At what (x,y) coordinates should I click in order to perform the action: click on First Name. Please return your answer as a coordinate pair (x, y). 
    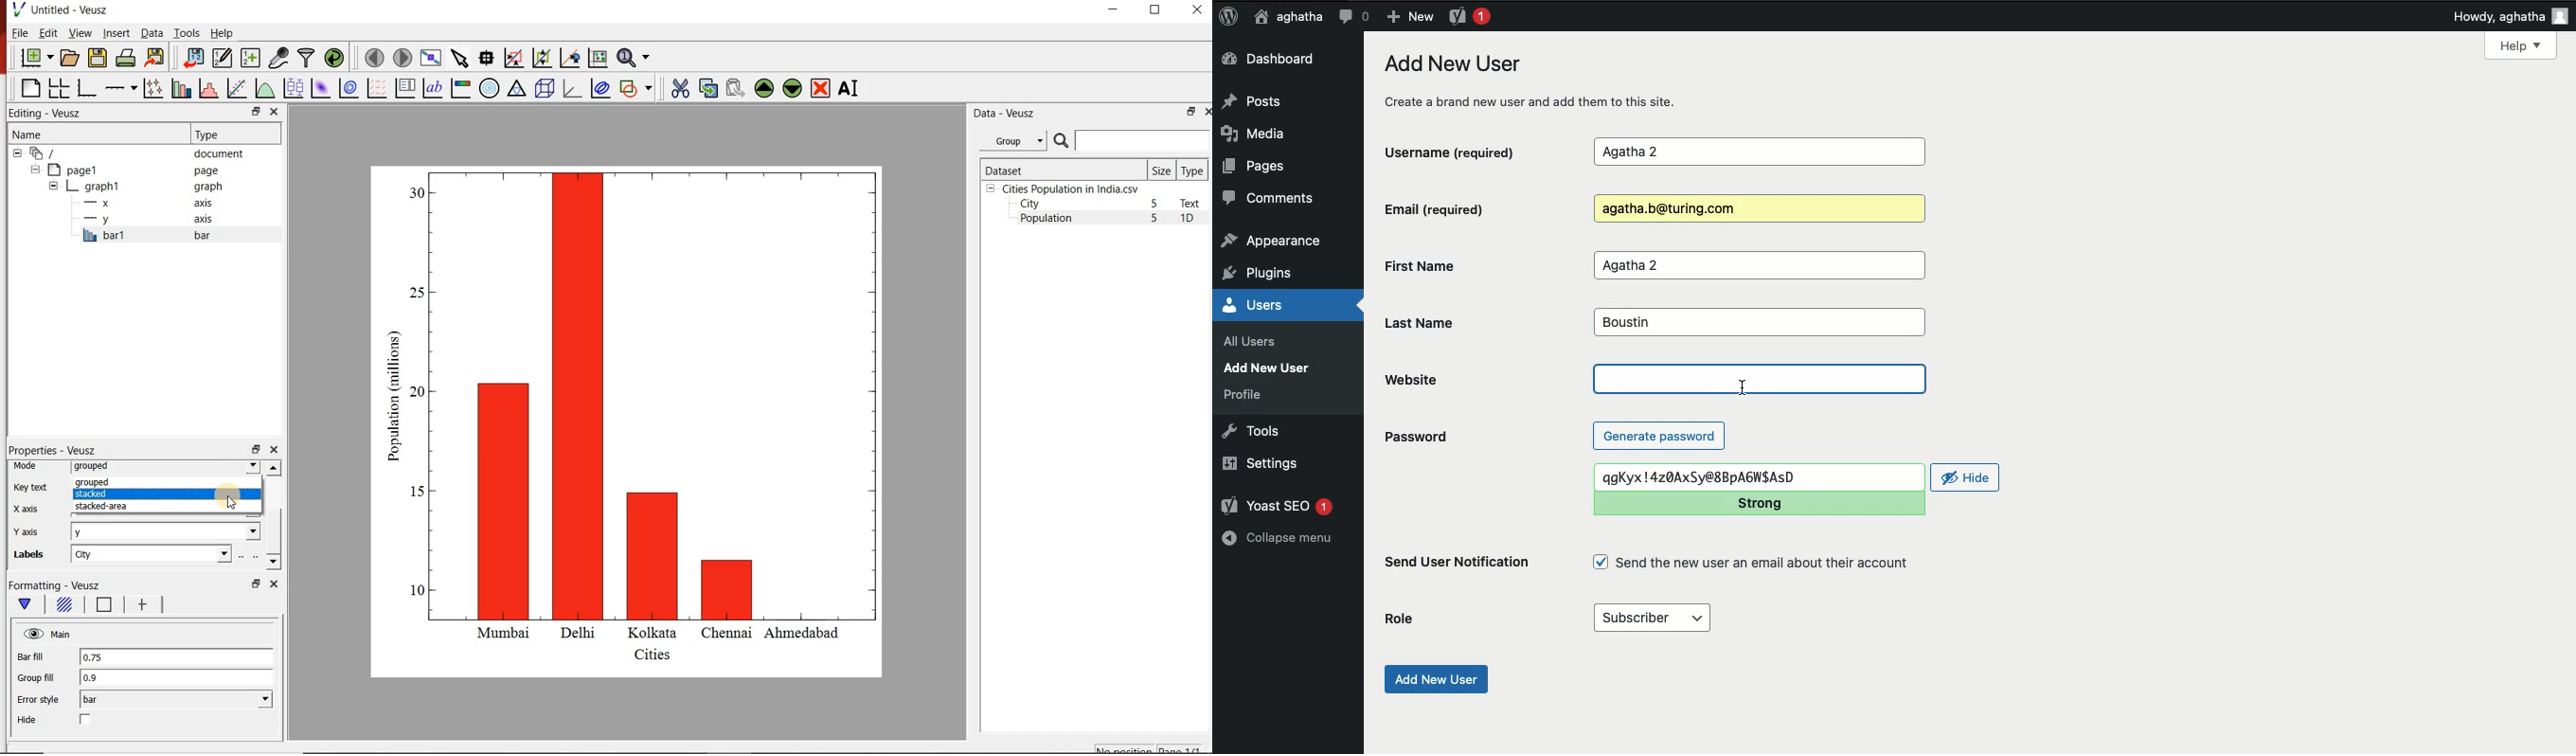
    Looking at the image, I should click on (1472, 265).